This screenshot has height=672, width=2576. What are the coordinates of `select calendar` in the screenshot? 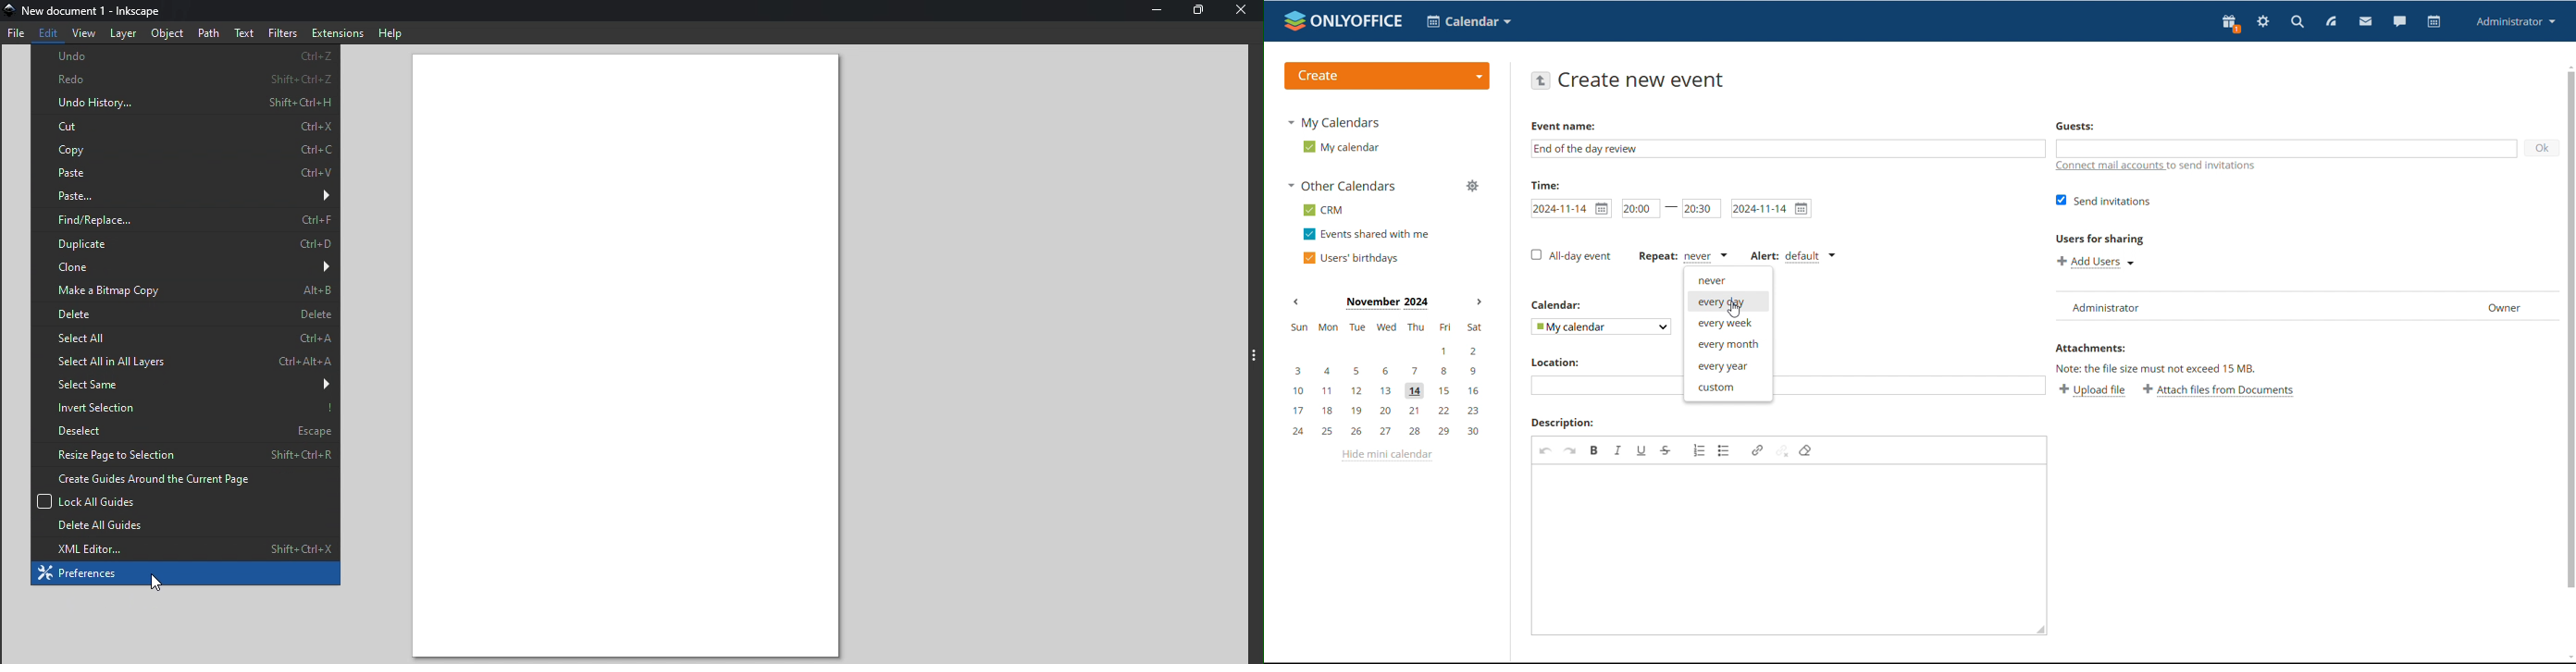 It's located at (1602, 326).